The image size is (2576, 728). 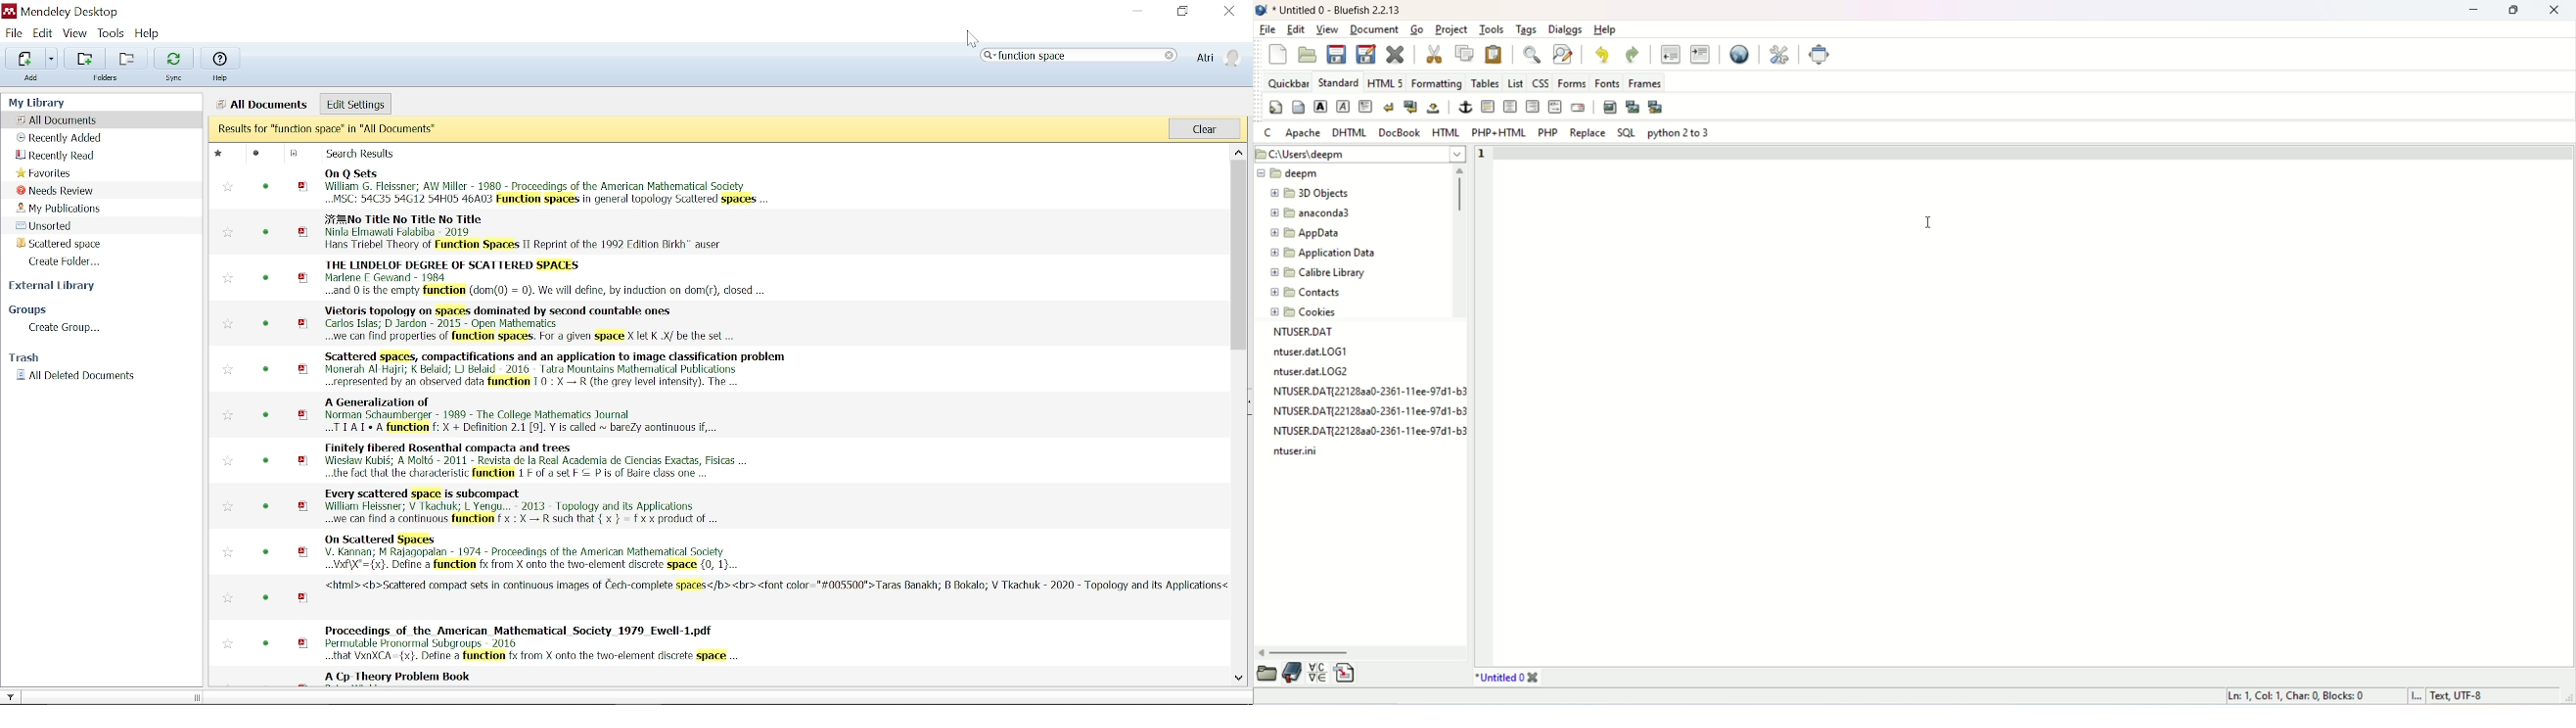 I want to click on On Q Sets William G. Fleissner AW Miller - 1980 of the Amin Mathematical ocCH A er 10D Rss of the Americas Huthematial Sooety,, so click(x=739, y=186).